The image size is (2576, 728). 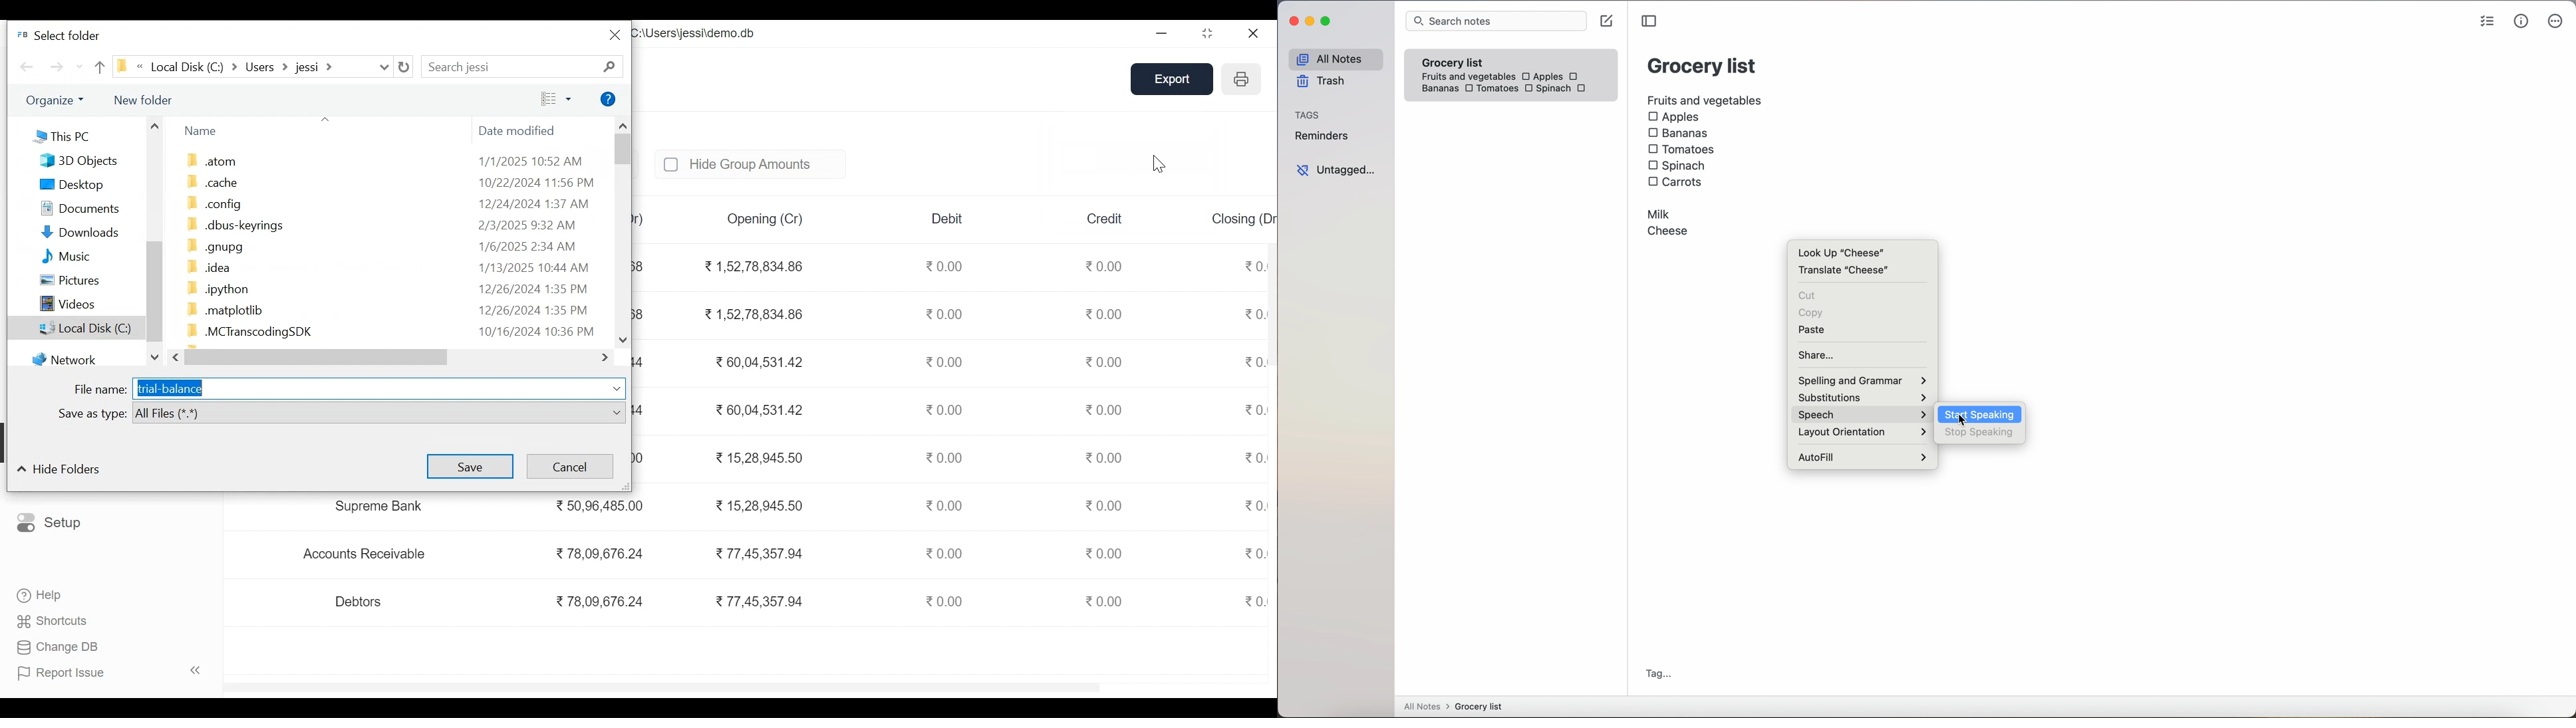 What do you see at coordinates (1252, 33) in the screenshot?
I see `Close` at bounding box center [1252, 33].